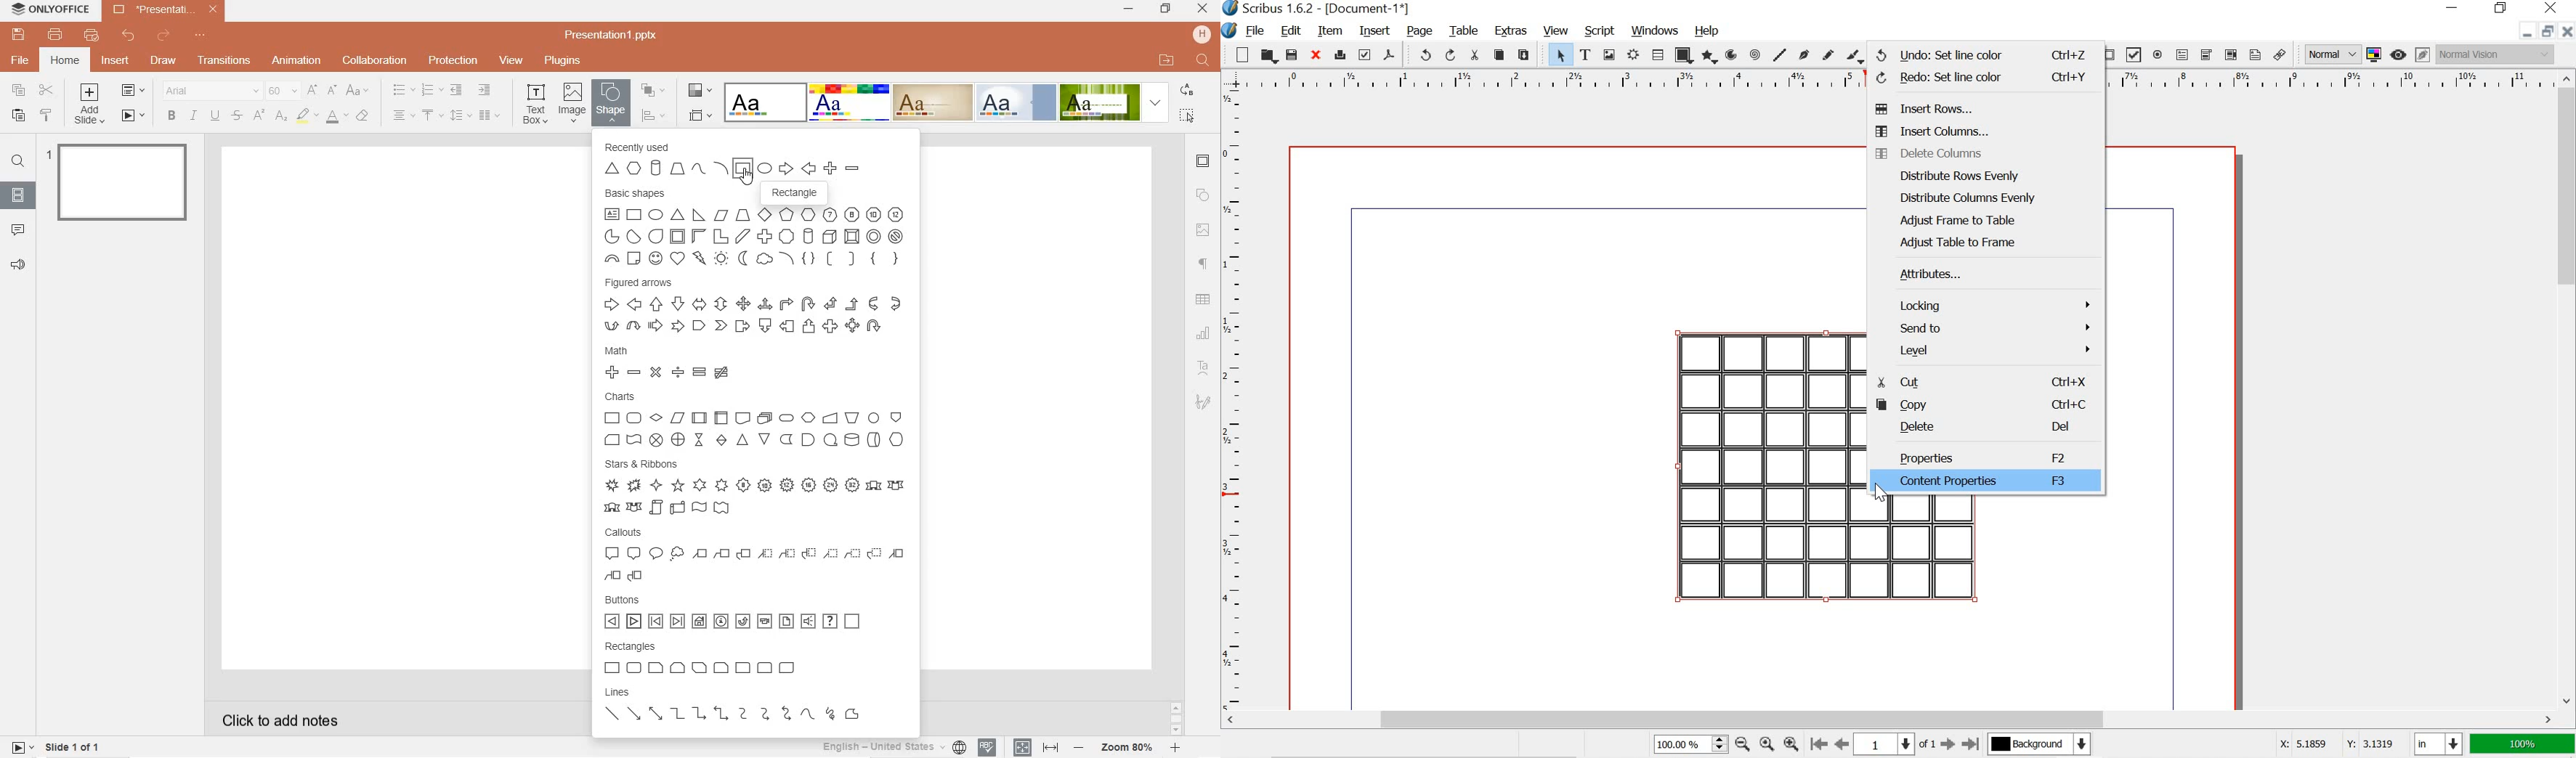 The height and width of the screenshot is (784, 2576). What do you see at coordinates (830, 620) in the screenshot?
I see `Help button` at bounding box center [830, 620].